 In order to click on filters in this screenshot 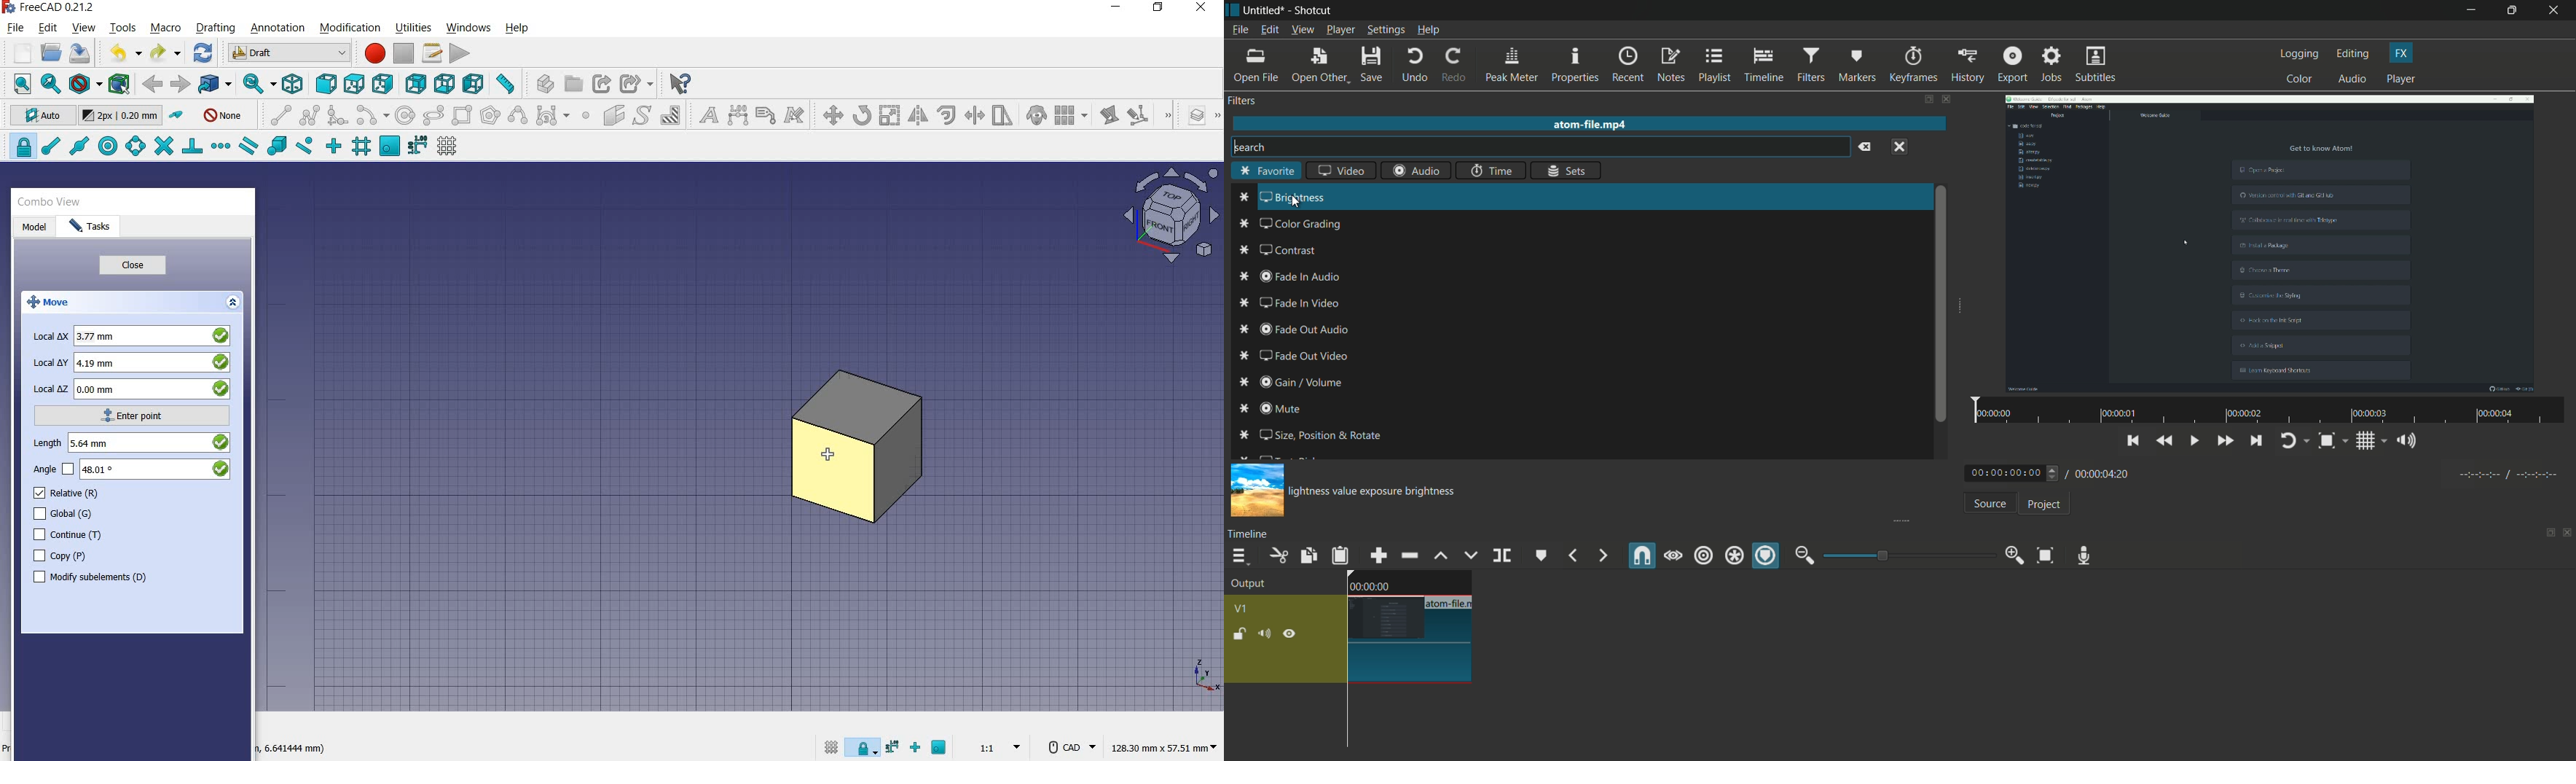, I will do `click(1244, 101)`.